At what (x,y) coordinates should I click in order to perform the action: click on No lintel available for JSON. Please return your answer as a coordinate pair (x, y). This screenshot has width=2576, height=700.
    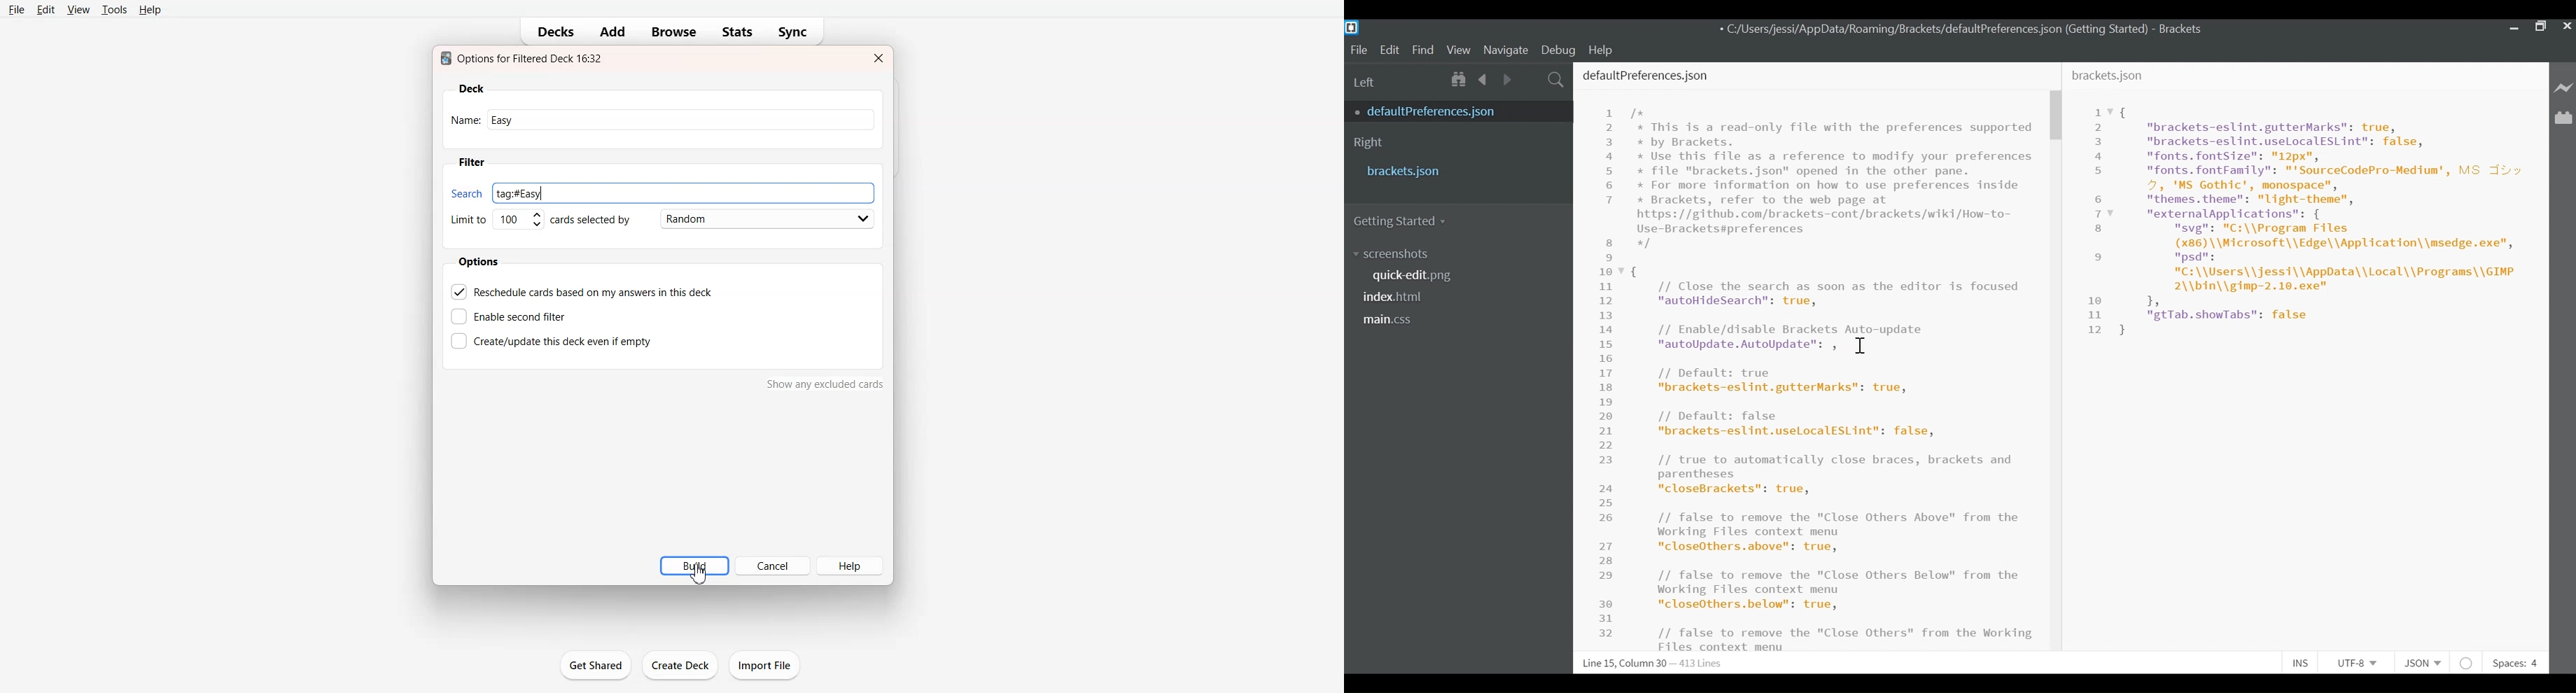
    Looking at the image, I should click on (2467, 663).